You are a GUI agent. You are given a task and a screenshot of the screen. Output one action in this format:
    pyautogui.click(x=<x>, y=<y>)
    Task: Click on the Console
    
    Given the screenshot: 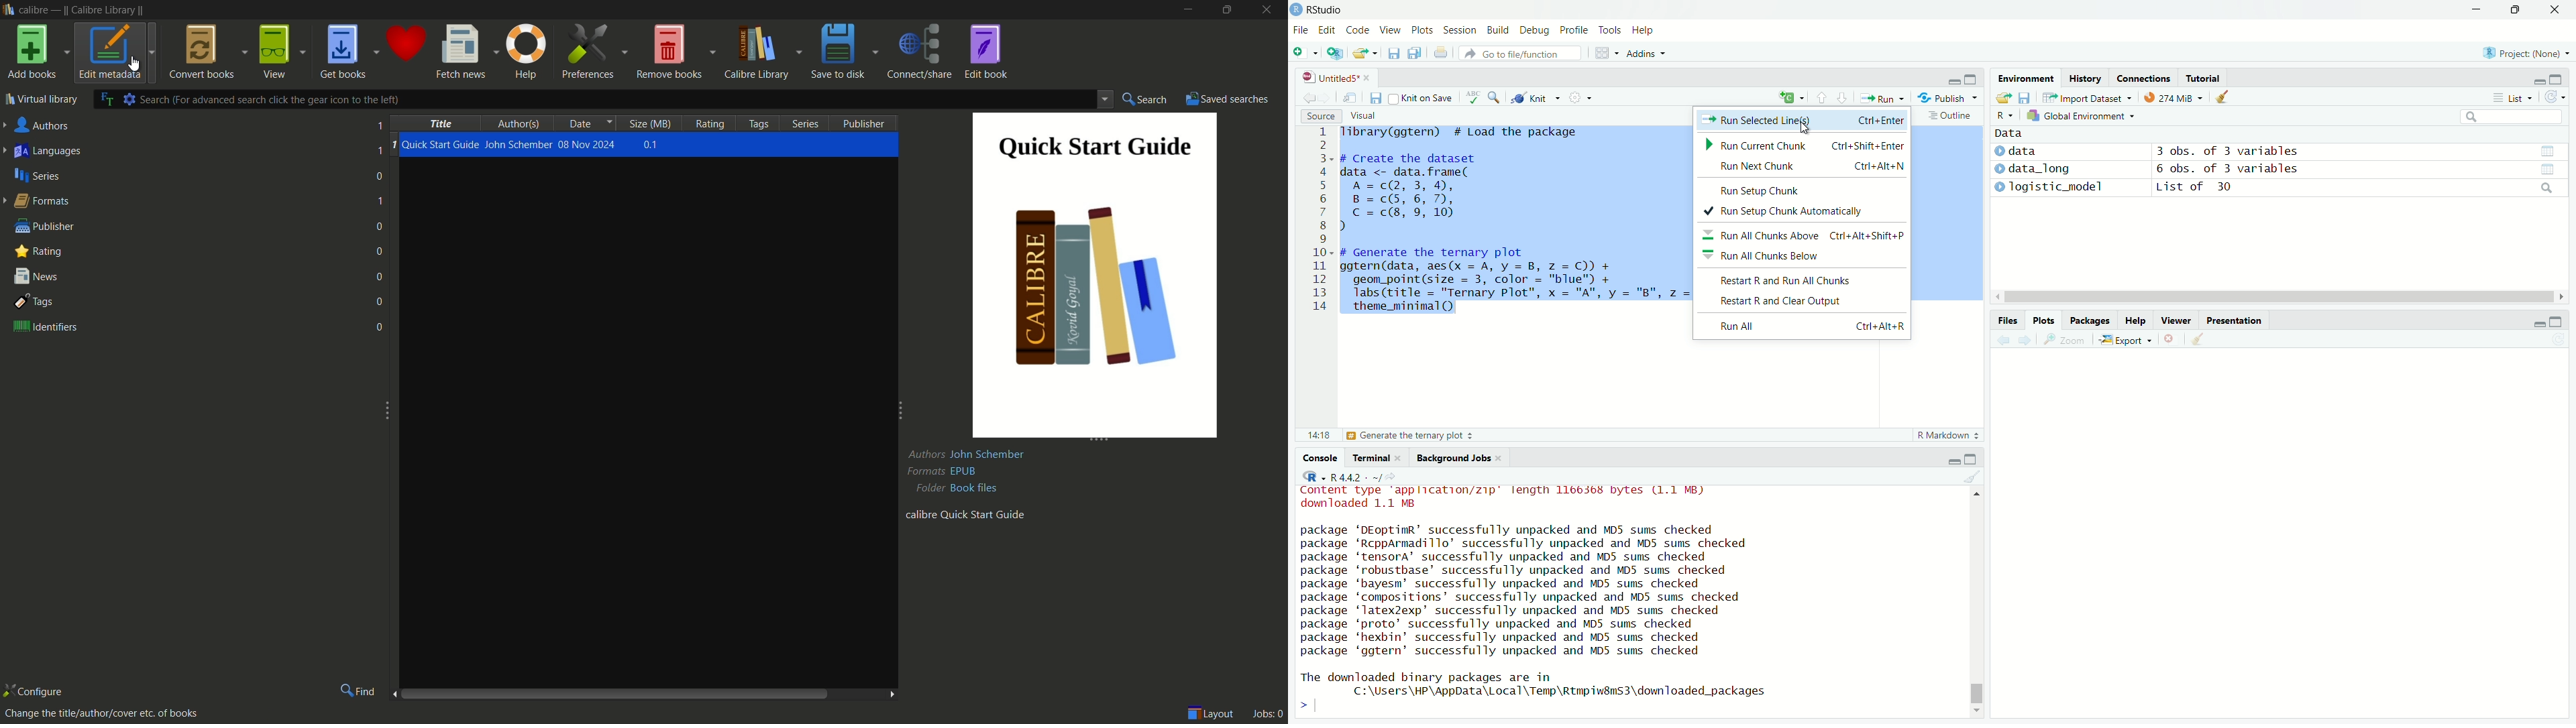 What is the action you would take?
    pyautogui.click(x=1324, y=458)
    